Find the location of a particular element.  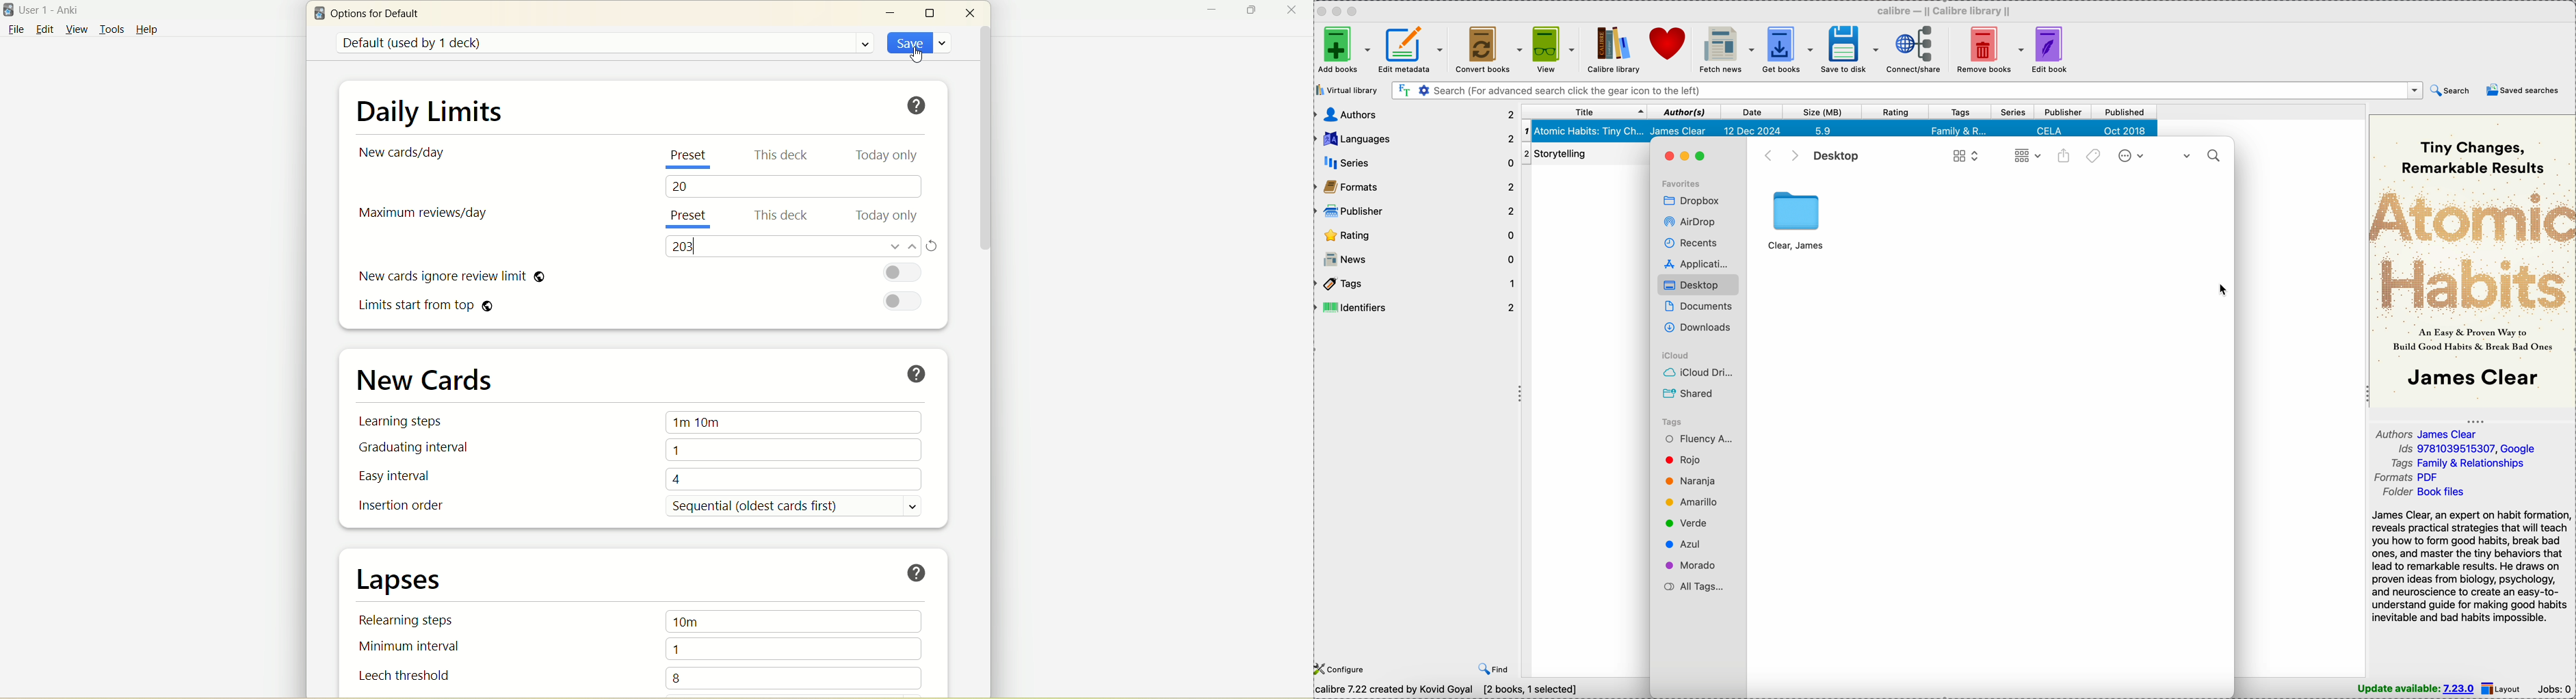

learning steps is located at coordinates (404, 423).